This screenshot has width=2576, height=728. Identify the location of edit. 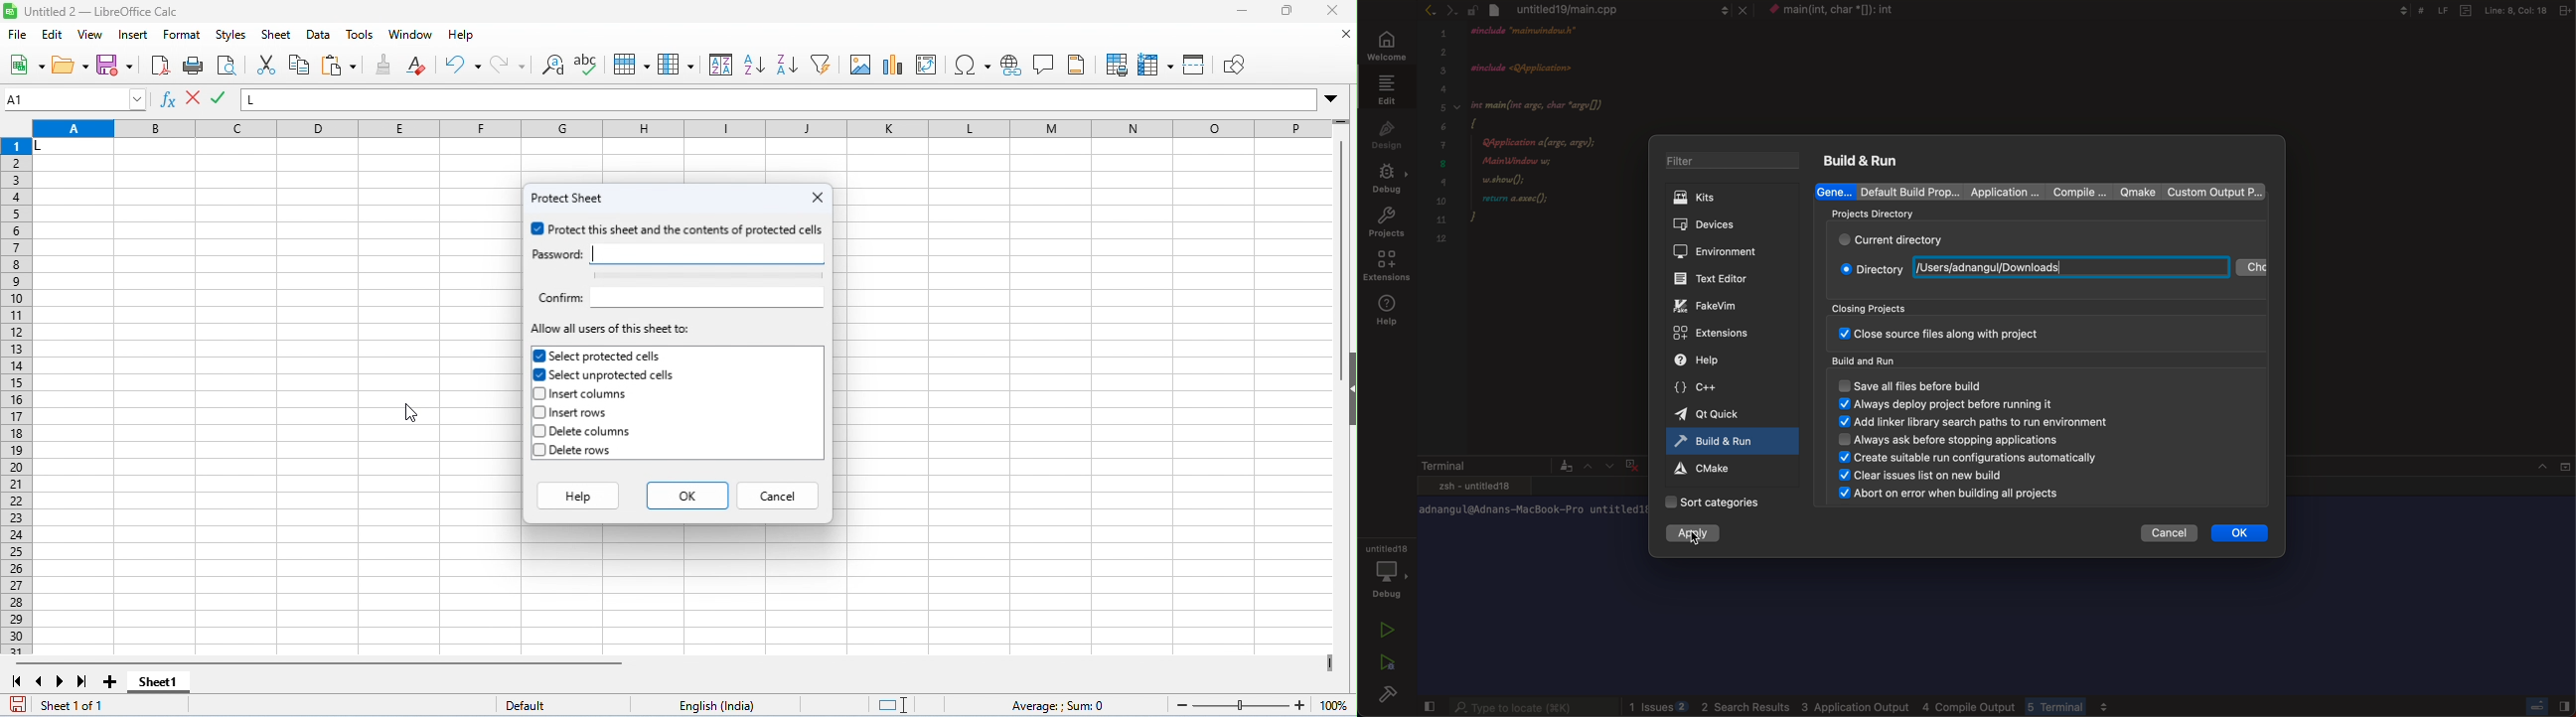
(54, 36).